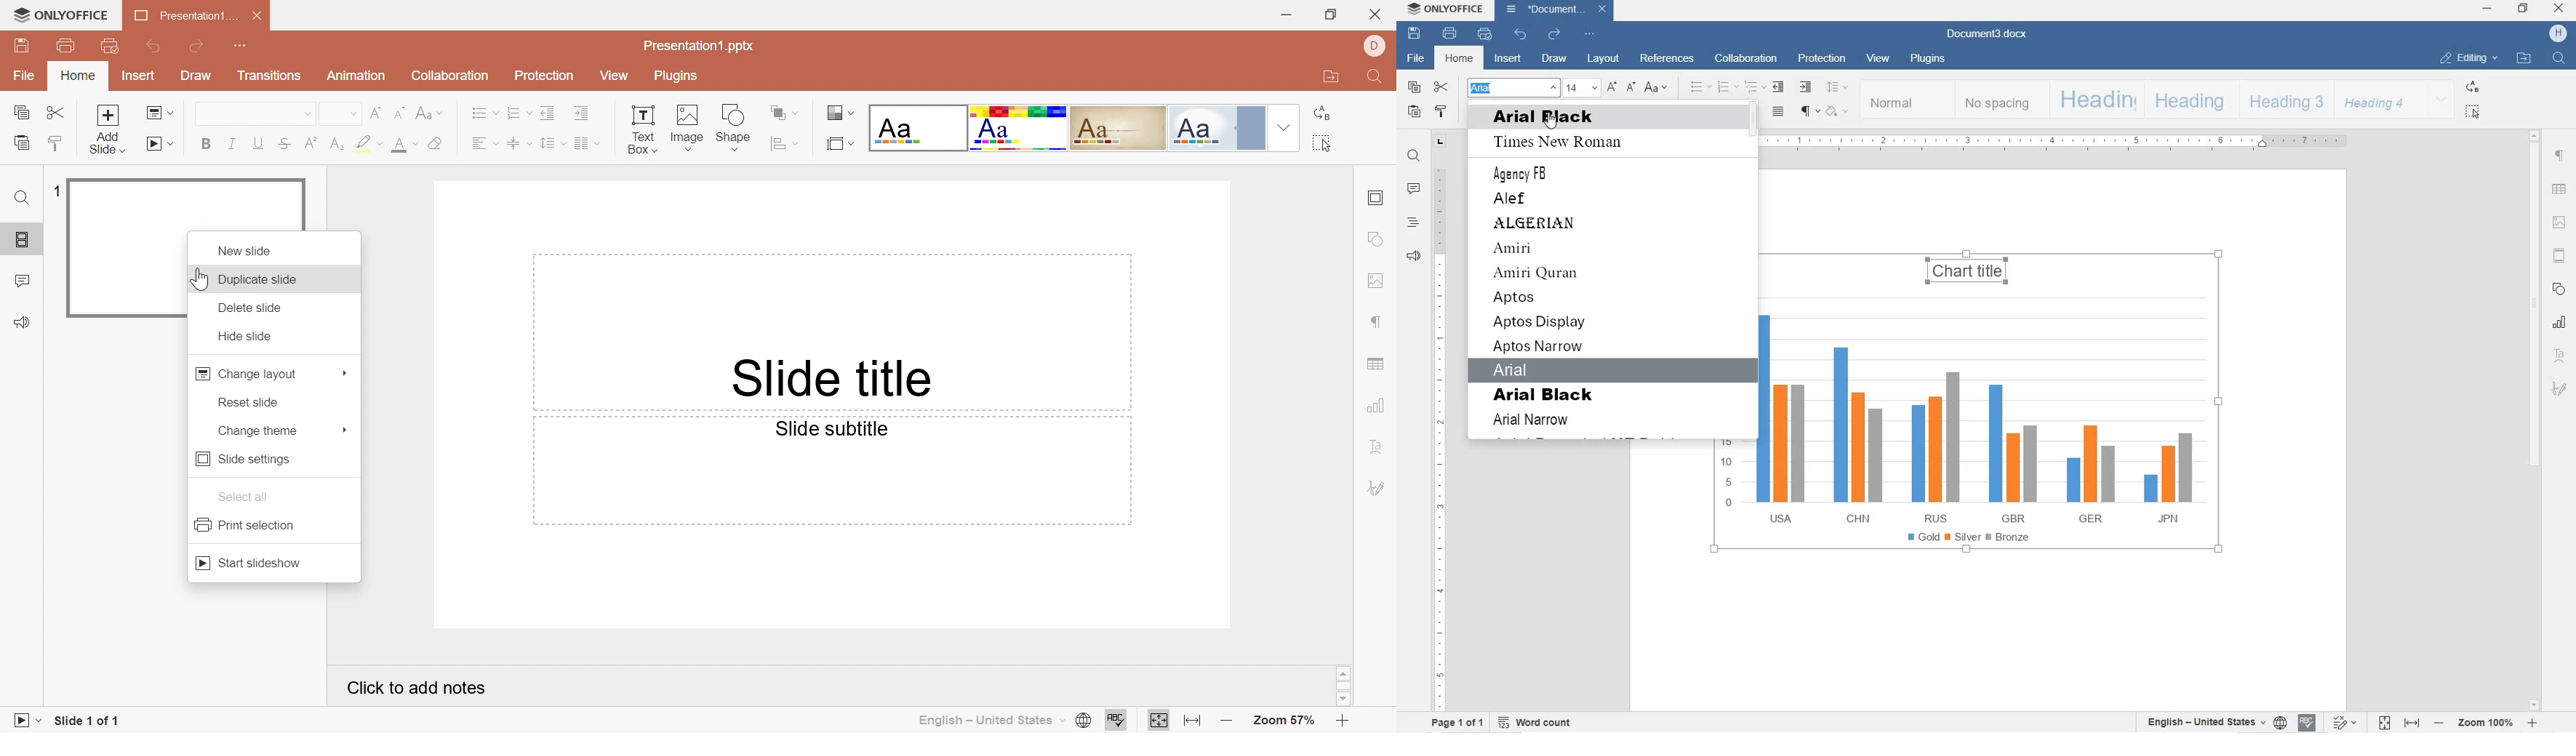 This screenshot has height=756, width=2576. Describe the element at coordinates (200, 46) in the screenshot. I see `Redo` at that location.